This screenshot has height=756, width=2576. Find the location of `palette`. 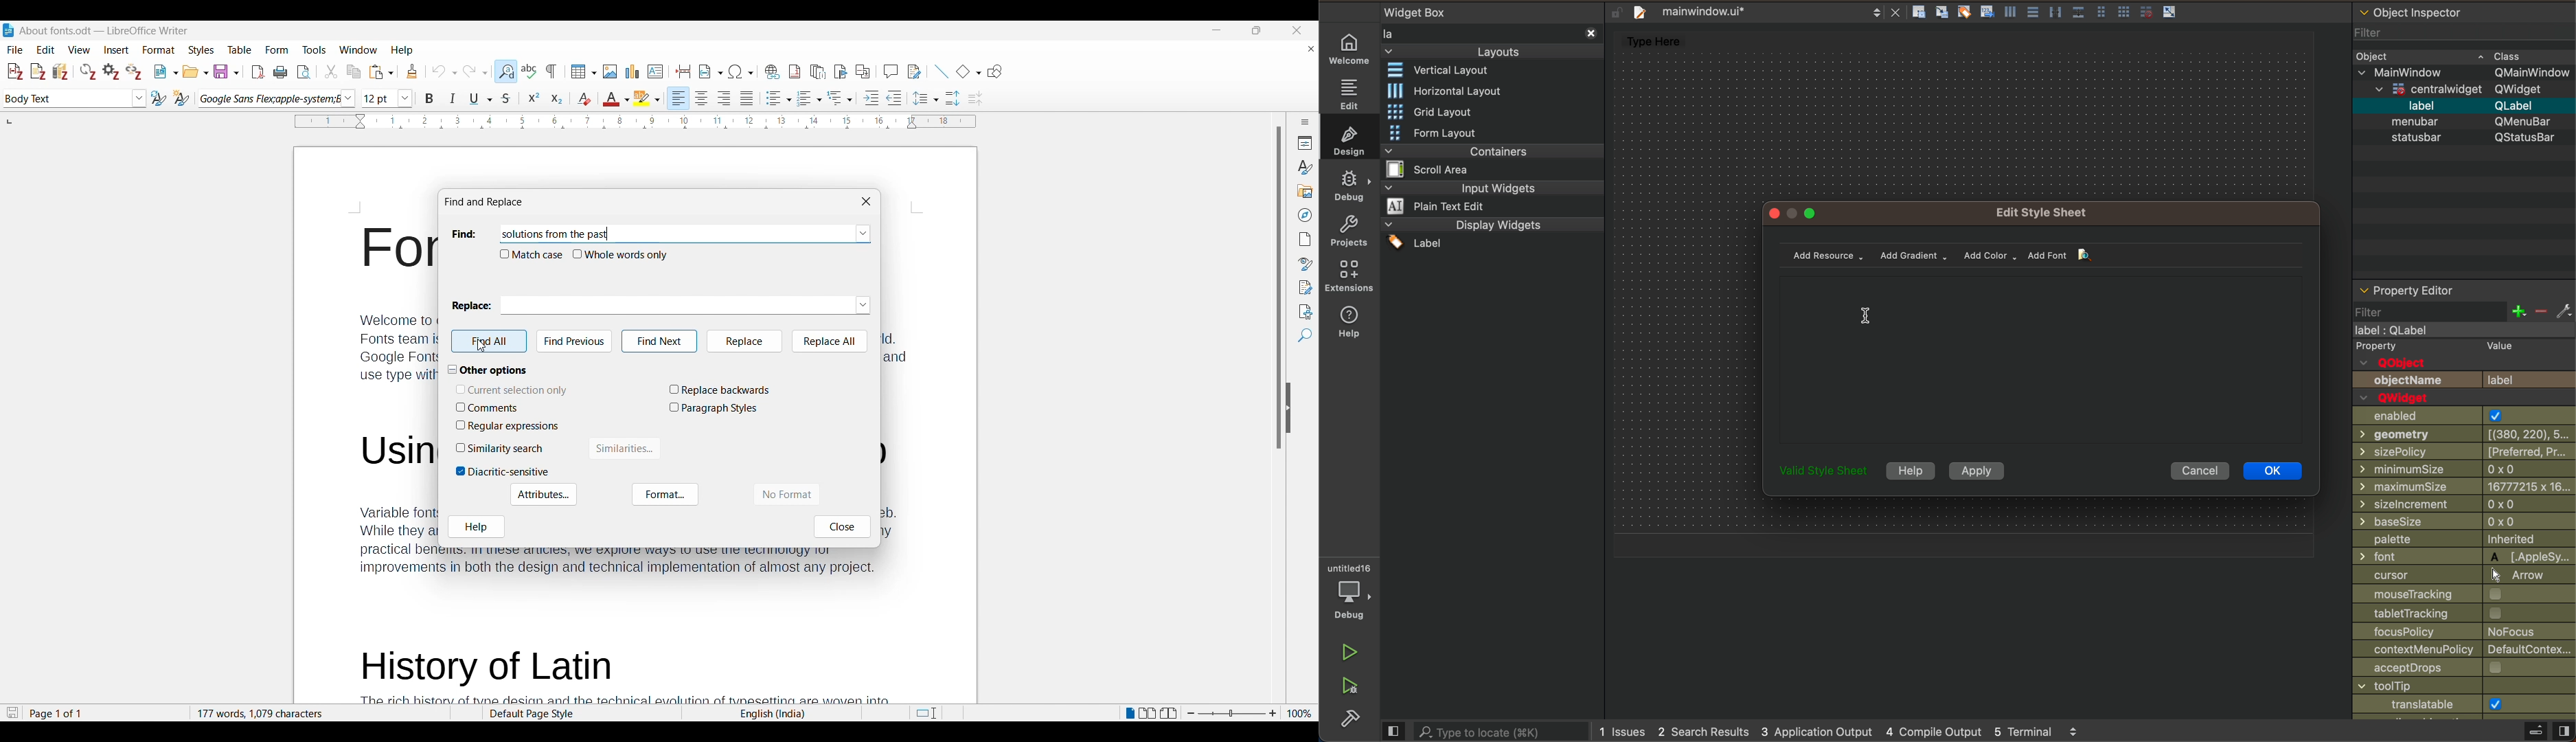

palette is located at coordinates (2458, 540).